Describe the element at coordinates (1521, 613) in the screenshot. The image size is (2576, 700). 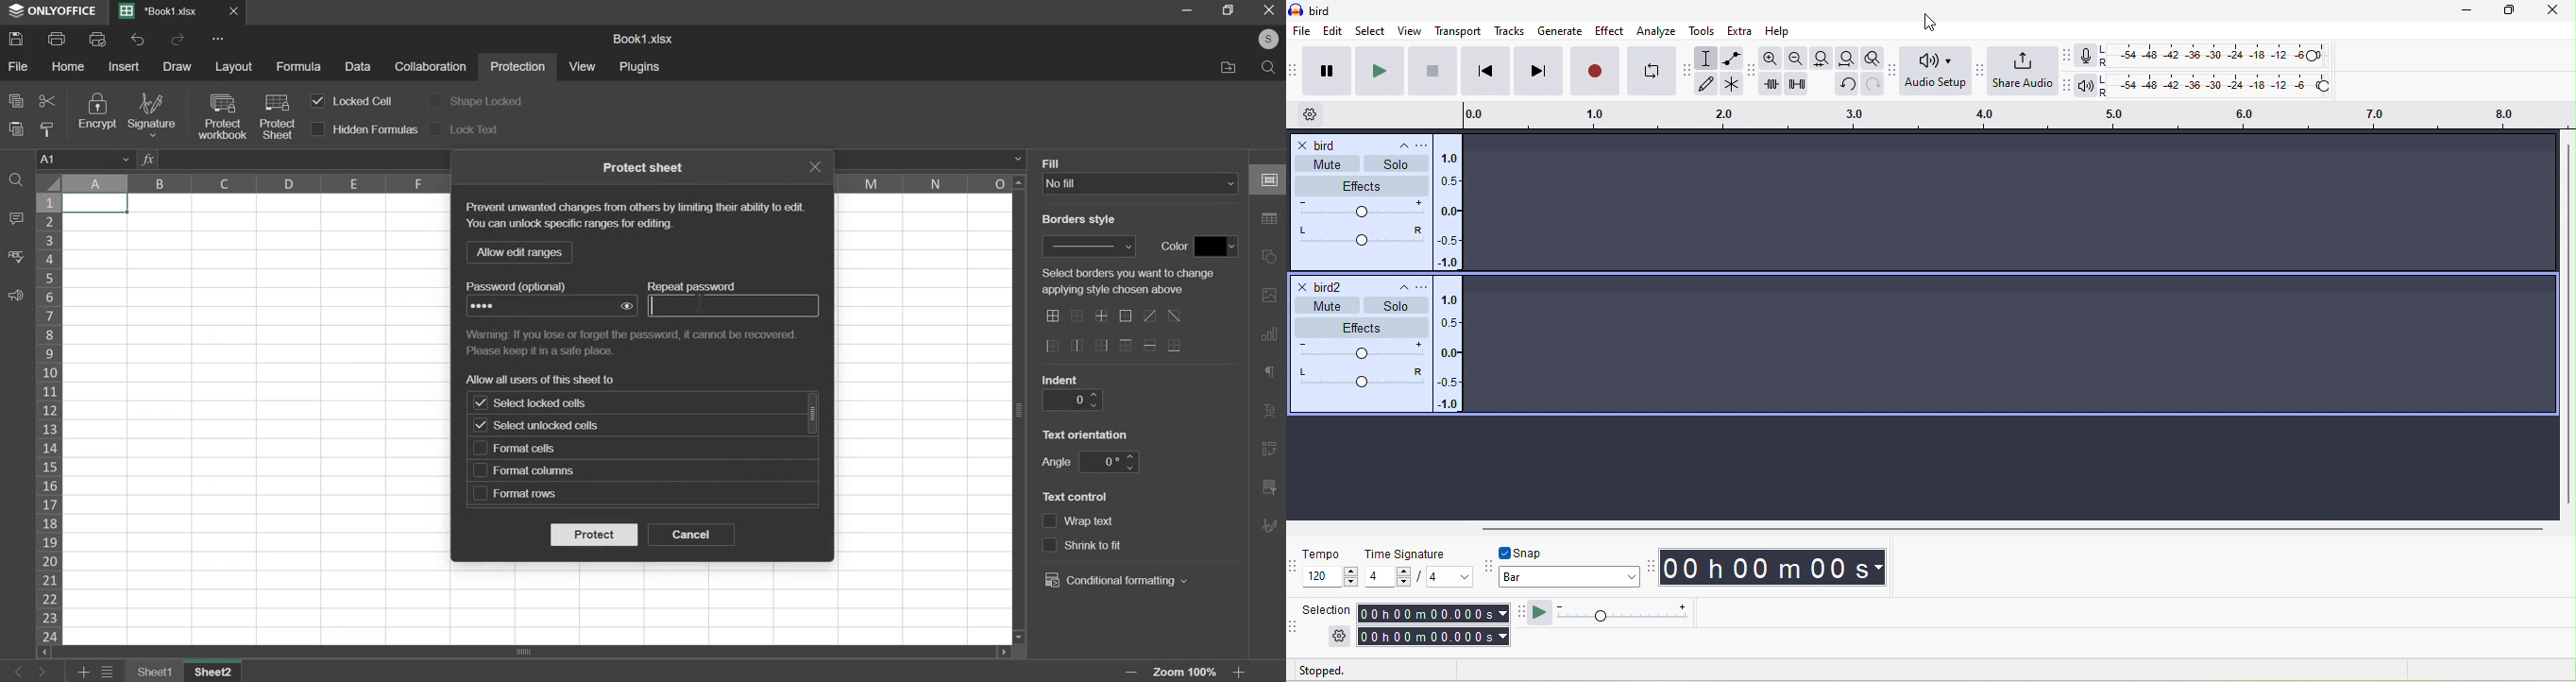
I see `audacity play at speed toolbar` at that location.